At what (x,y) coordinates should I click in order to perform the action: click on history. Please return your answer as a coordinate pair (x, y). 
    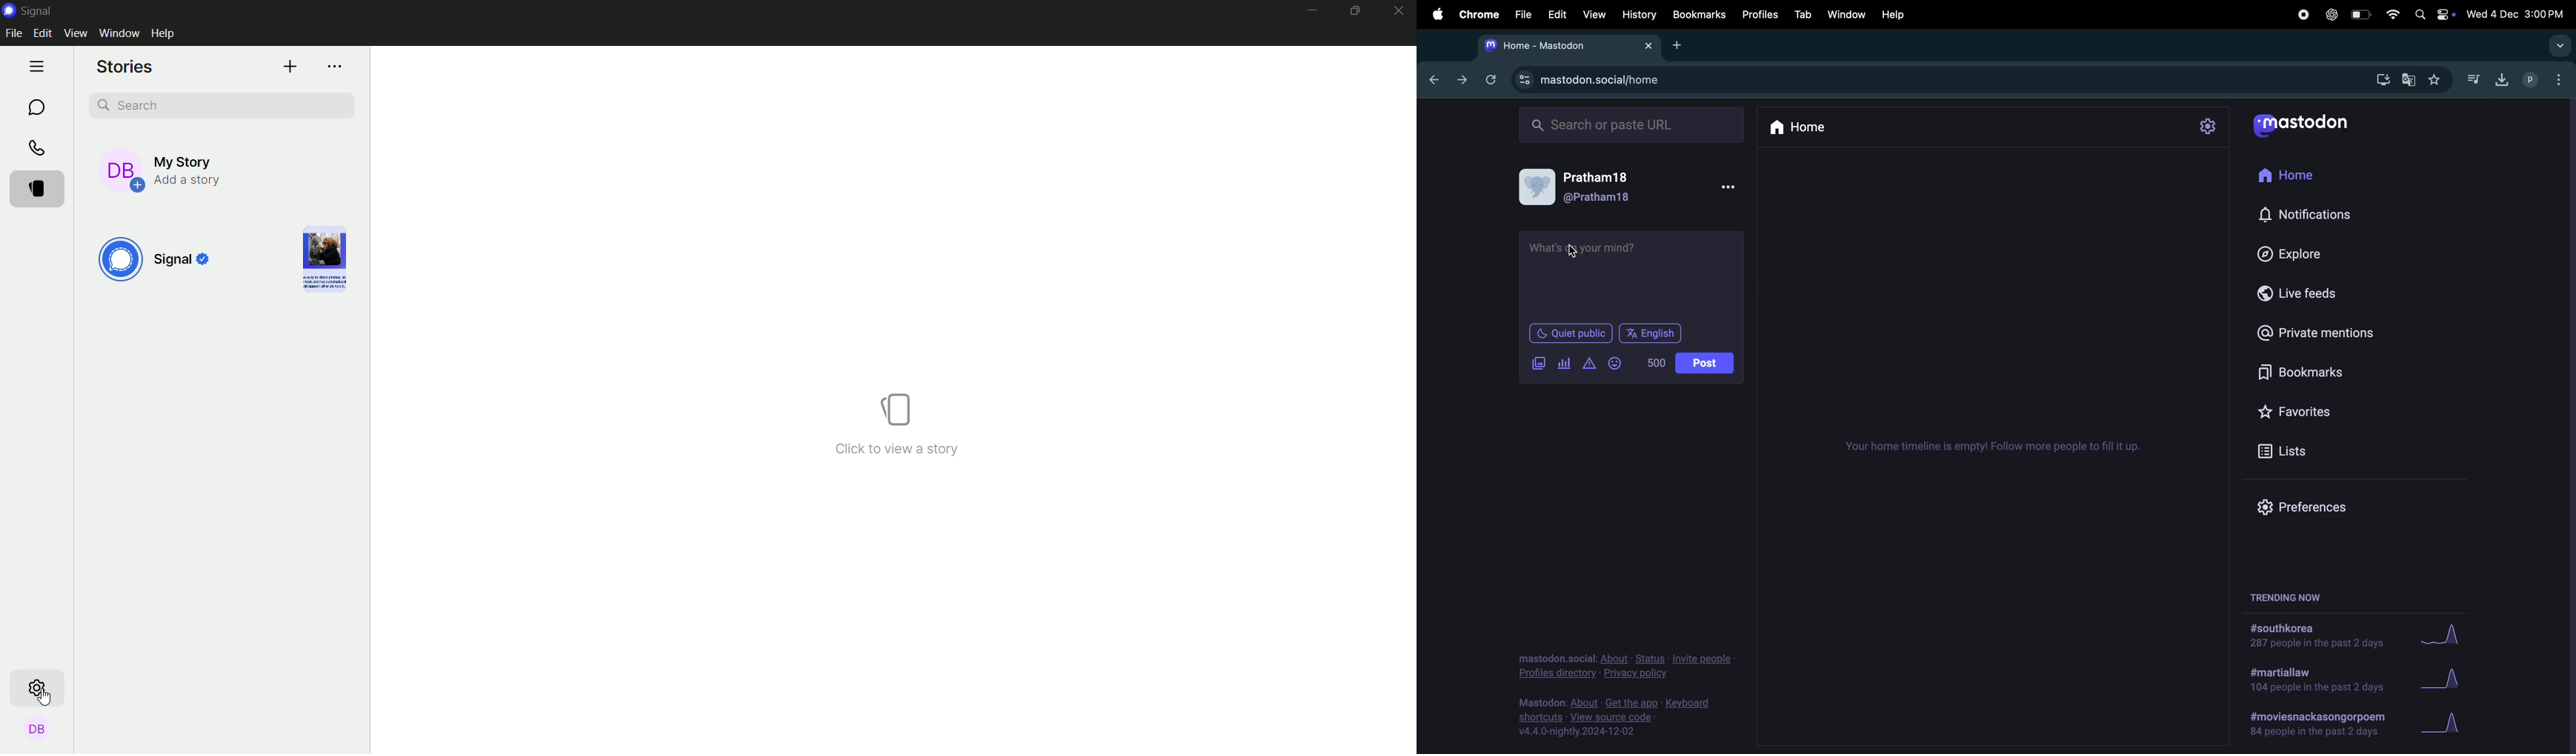
    Looking at the image, I should click on (1640, 15).